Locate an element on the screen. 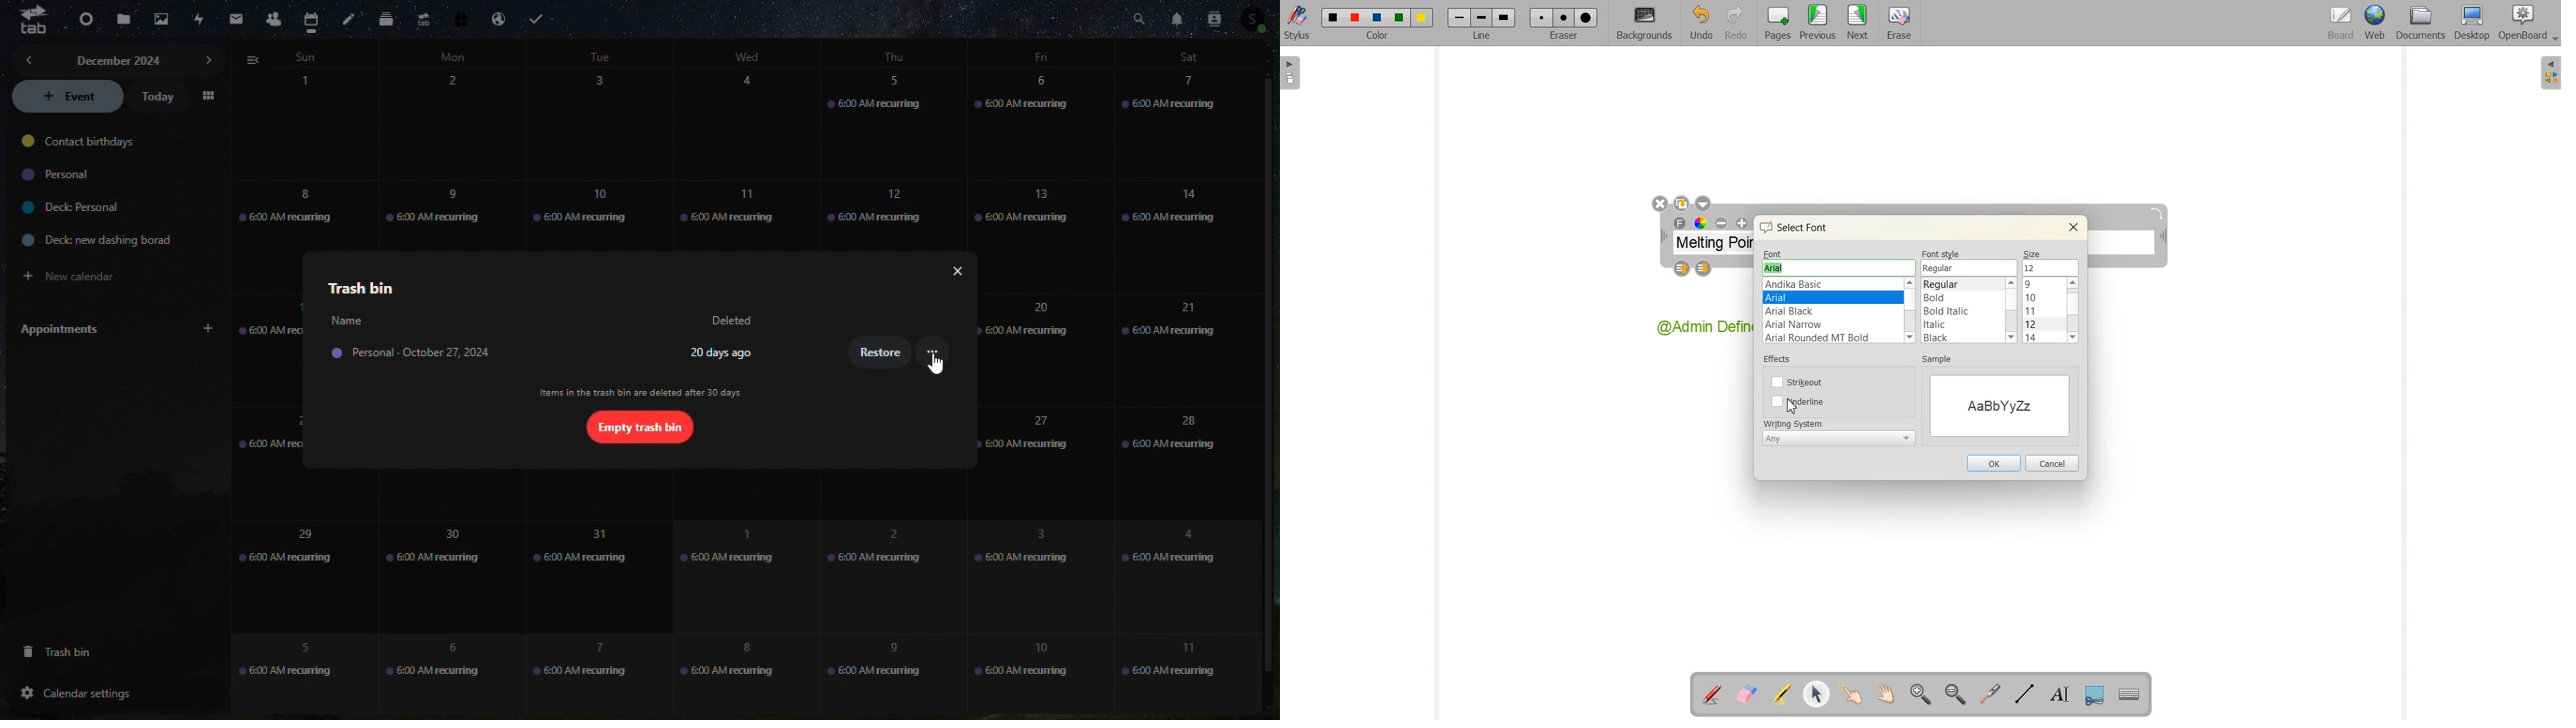 The width and height of the screenshot is (2576, 728). 28 is located at coordinates (1186, 451).